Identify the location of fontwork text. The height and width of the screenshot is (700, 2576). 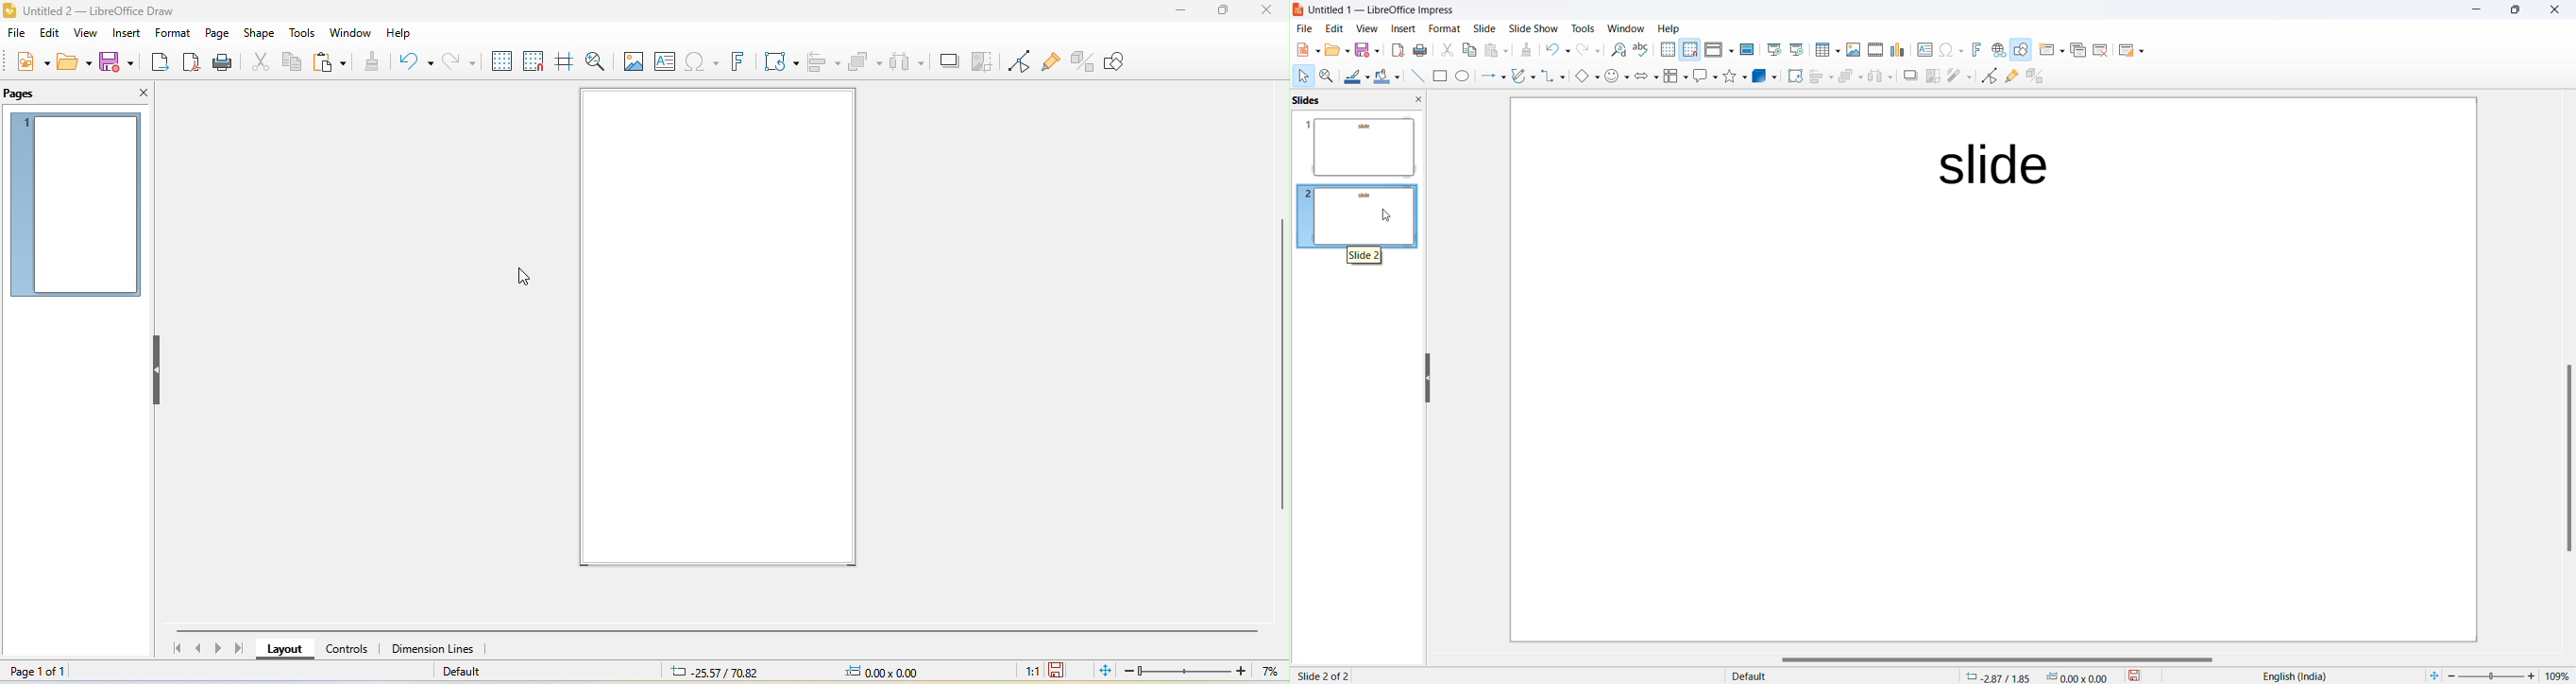
(744, 61).